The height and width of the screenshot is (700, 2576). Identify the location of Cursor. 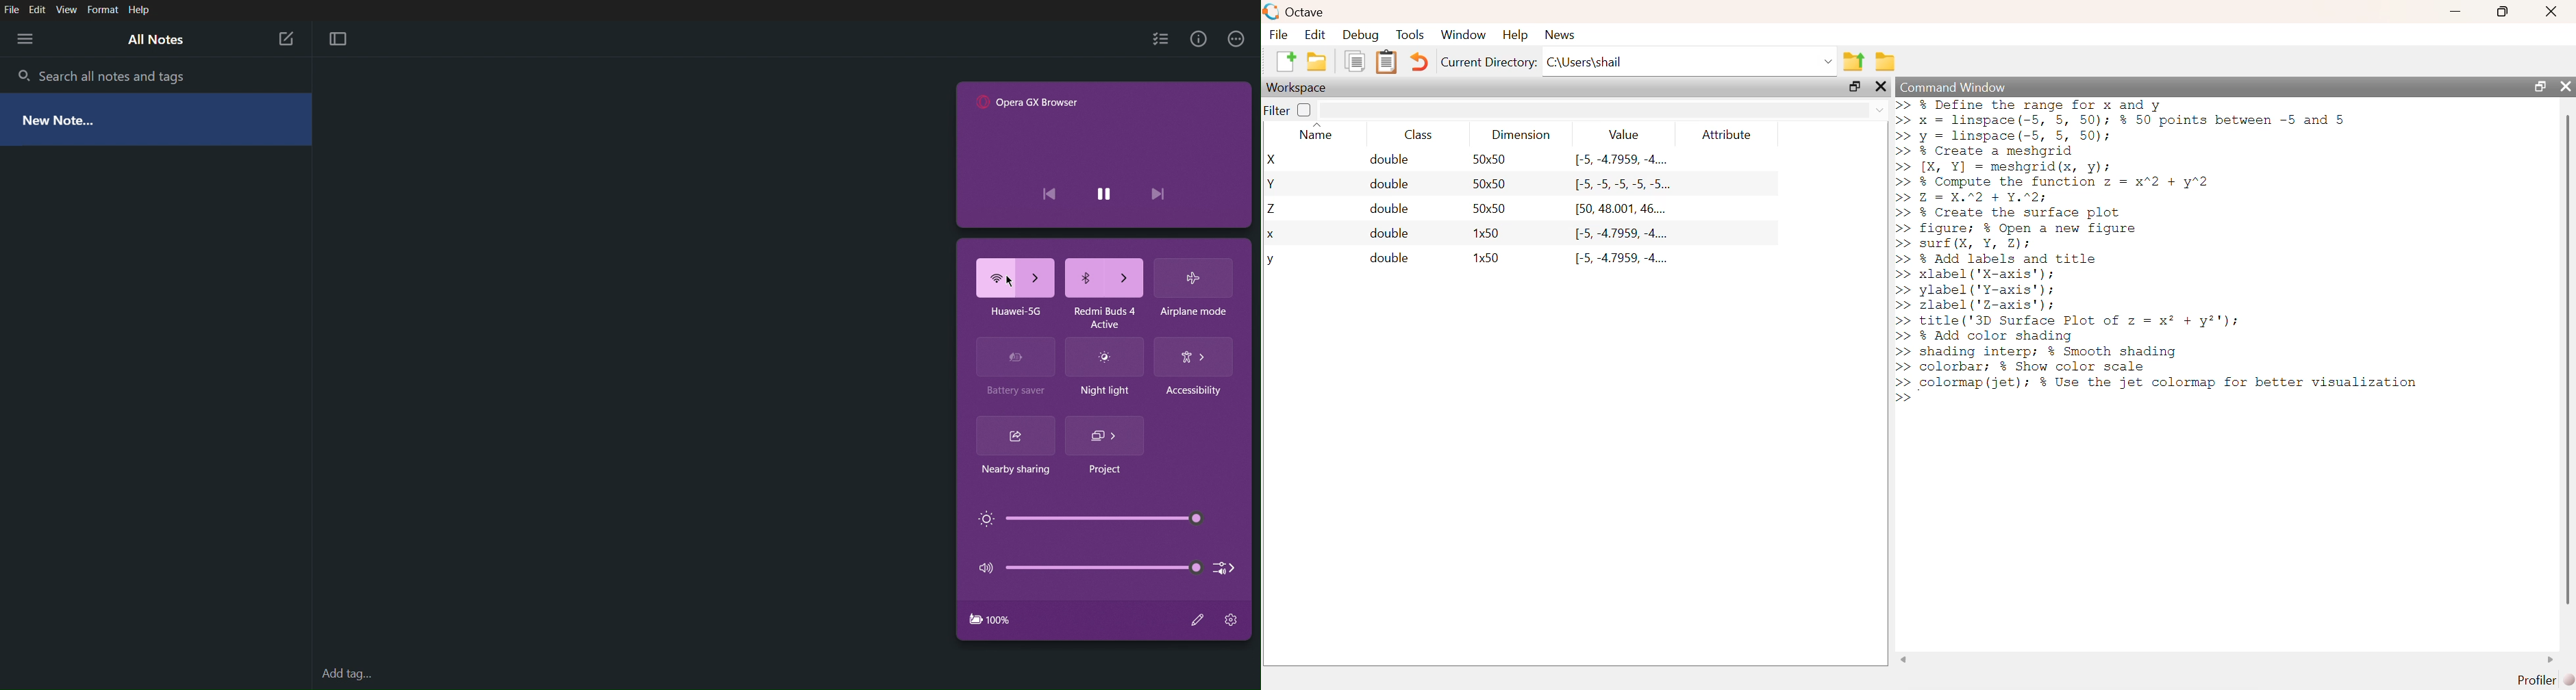
(1009, 281).